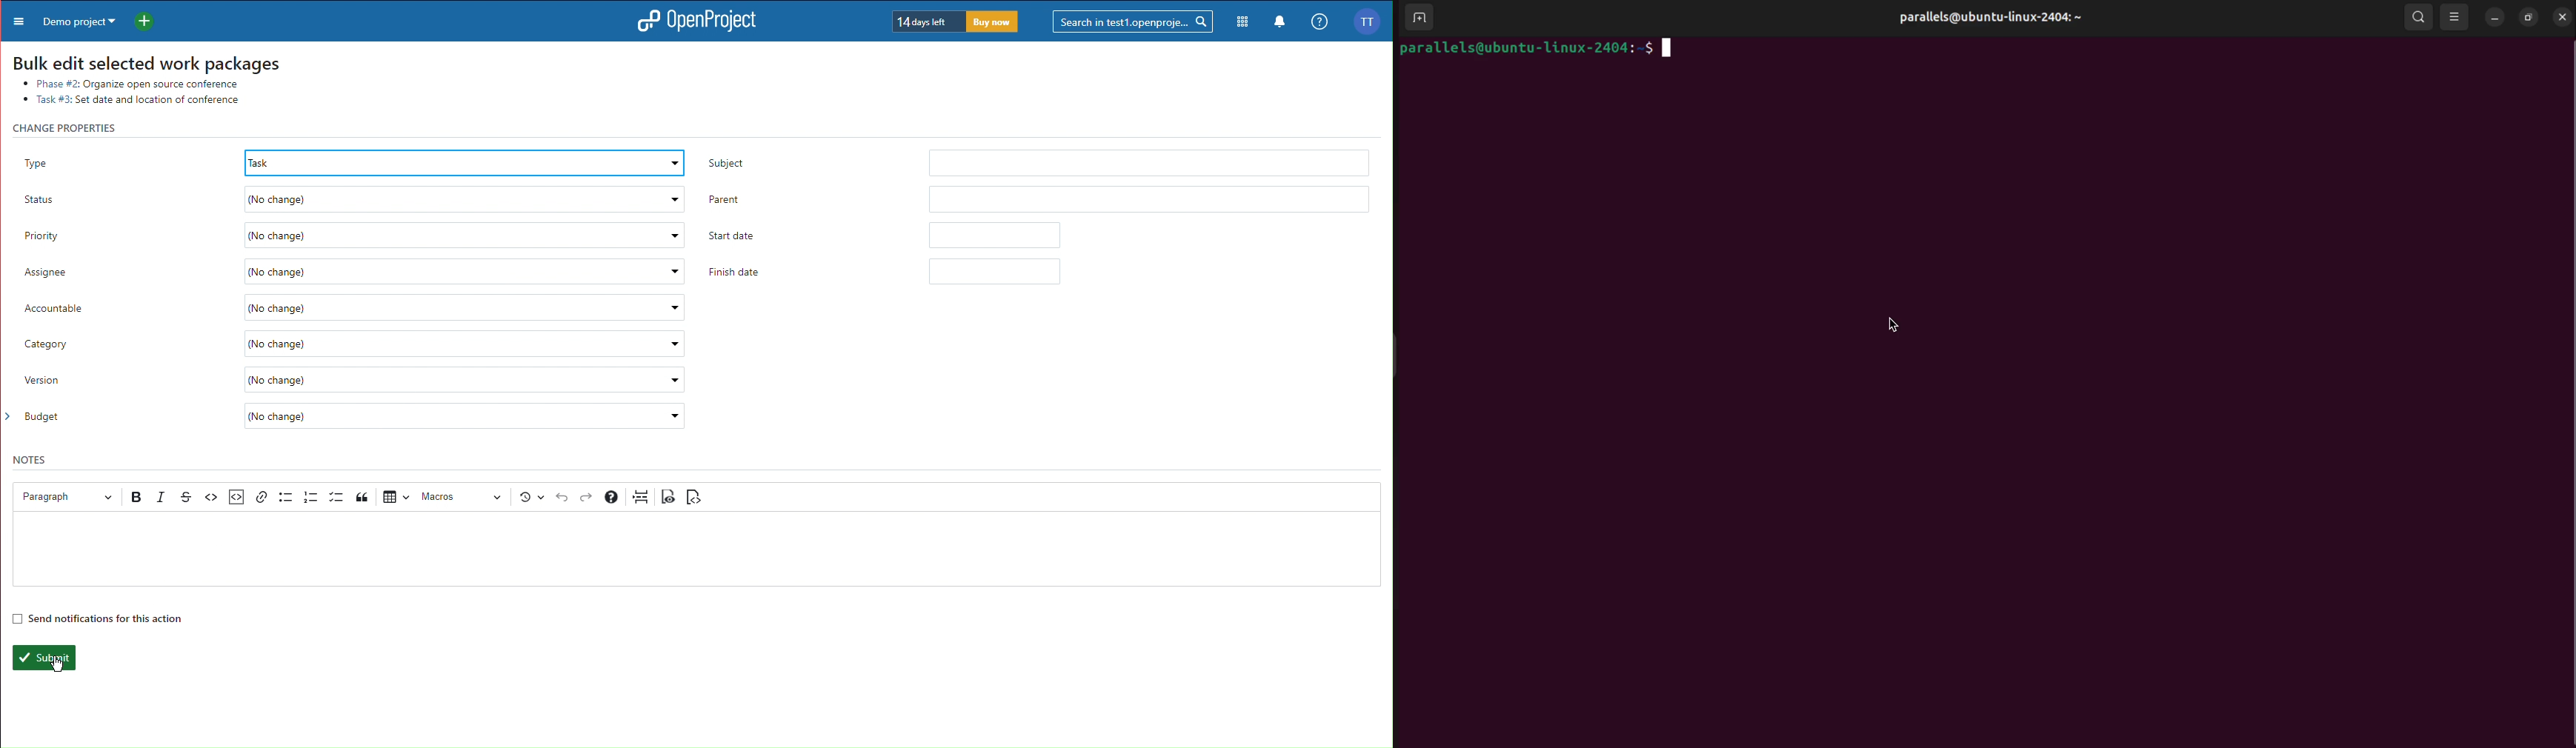  I want to click on More, so click(16, 20).